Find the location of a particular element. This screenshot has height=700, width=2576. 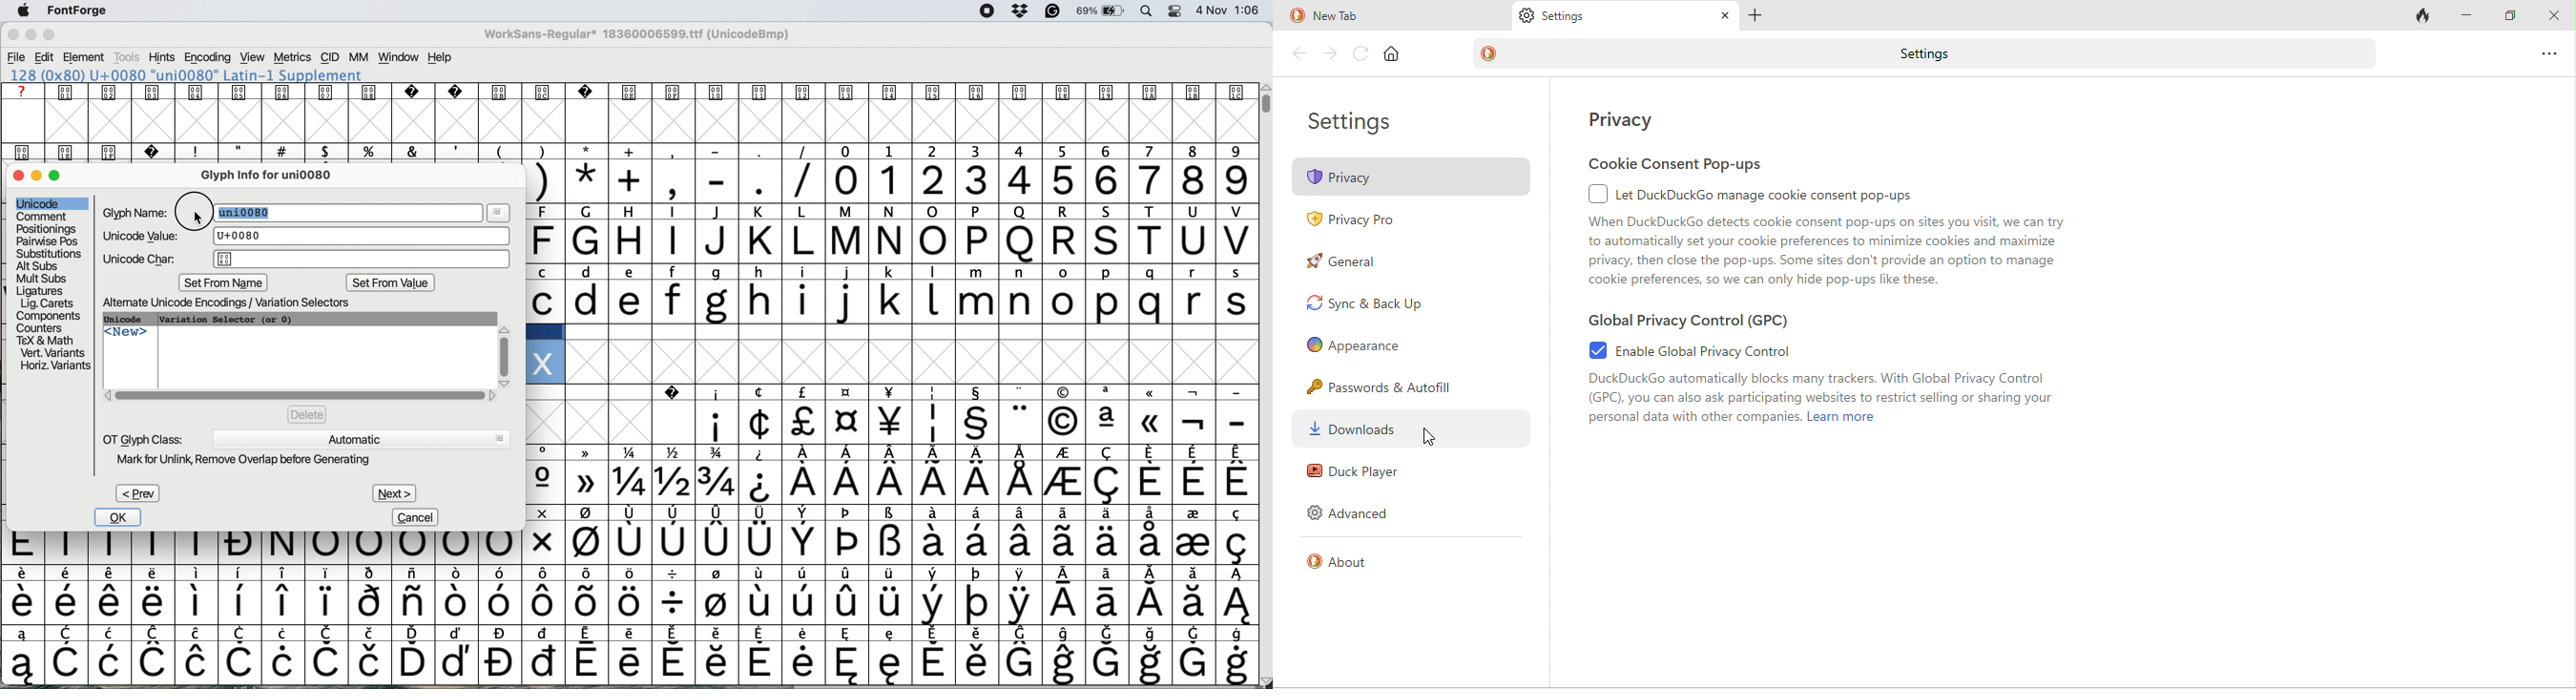

ok is located at coordinates (120, 518).